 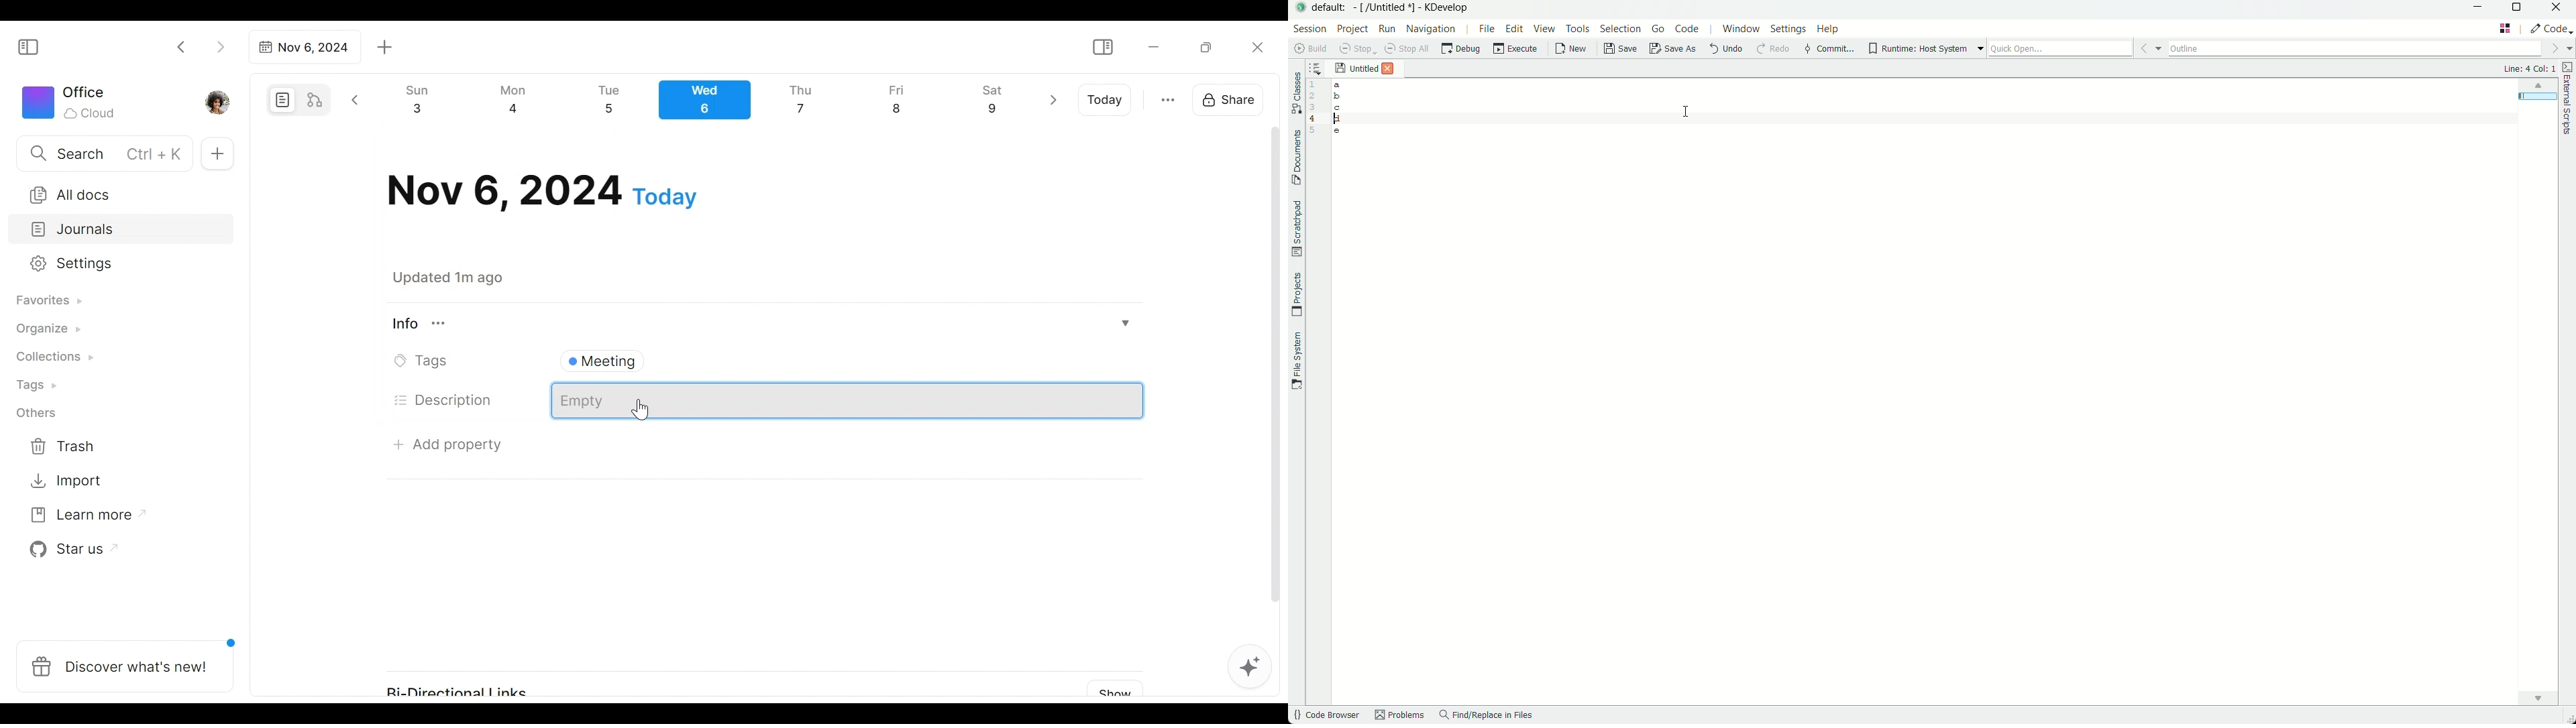 What do you see at coordinates (1296, 229) in the screenshot?
I see `scratchpad` at bounding box center [1296, 229].